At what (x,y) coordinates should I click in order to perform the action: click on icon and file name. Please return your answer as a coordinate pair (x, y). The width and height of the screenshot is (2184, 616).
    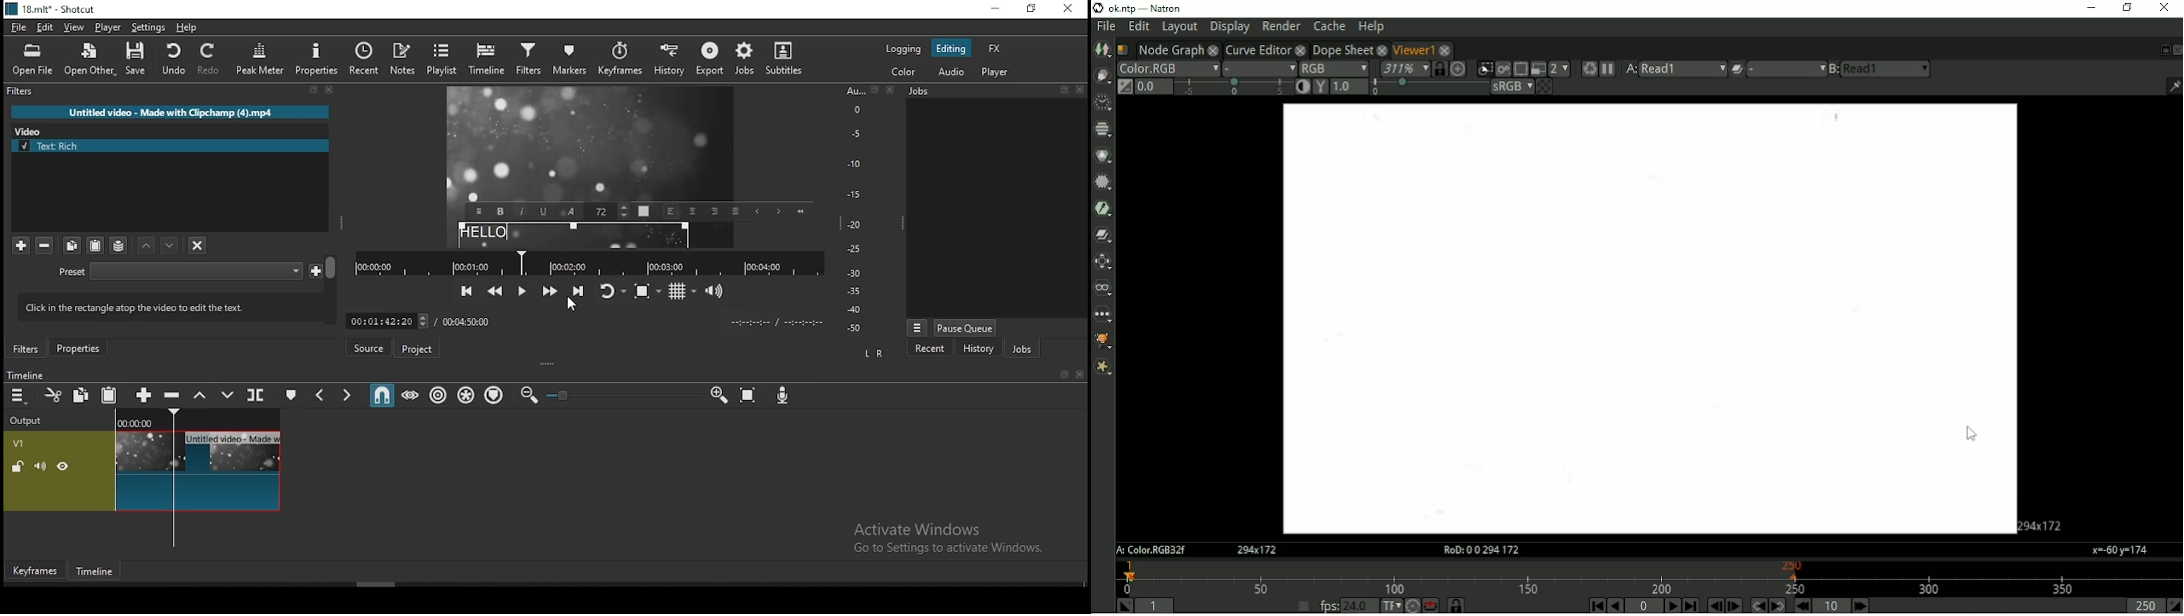
    Looking at the image, I should click on (49, 9).